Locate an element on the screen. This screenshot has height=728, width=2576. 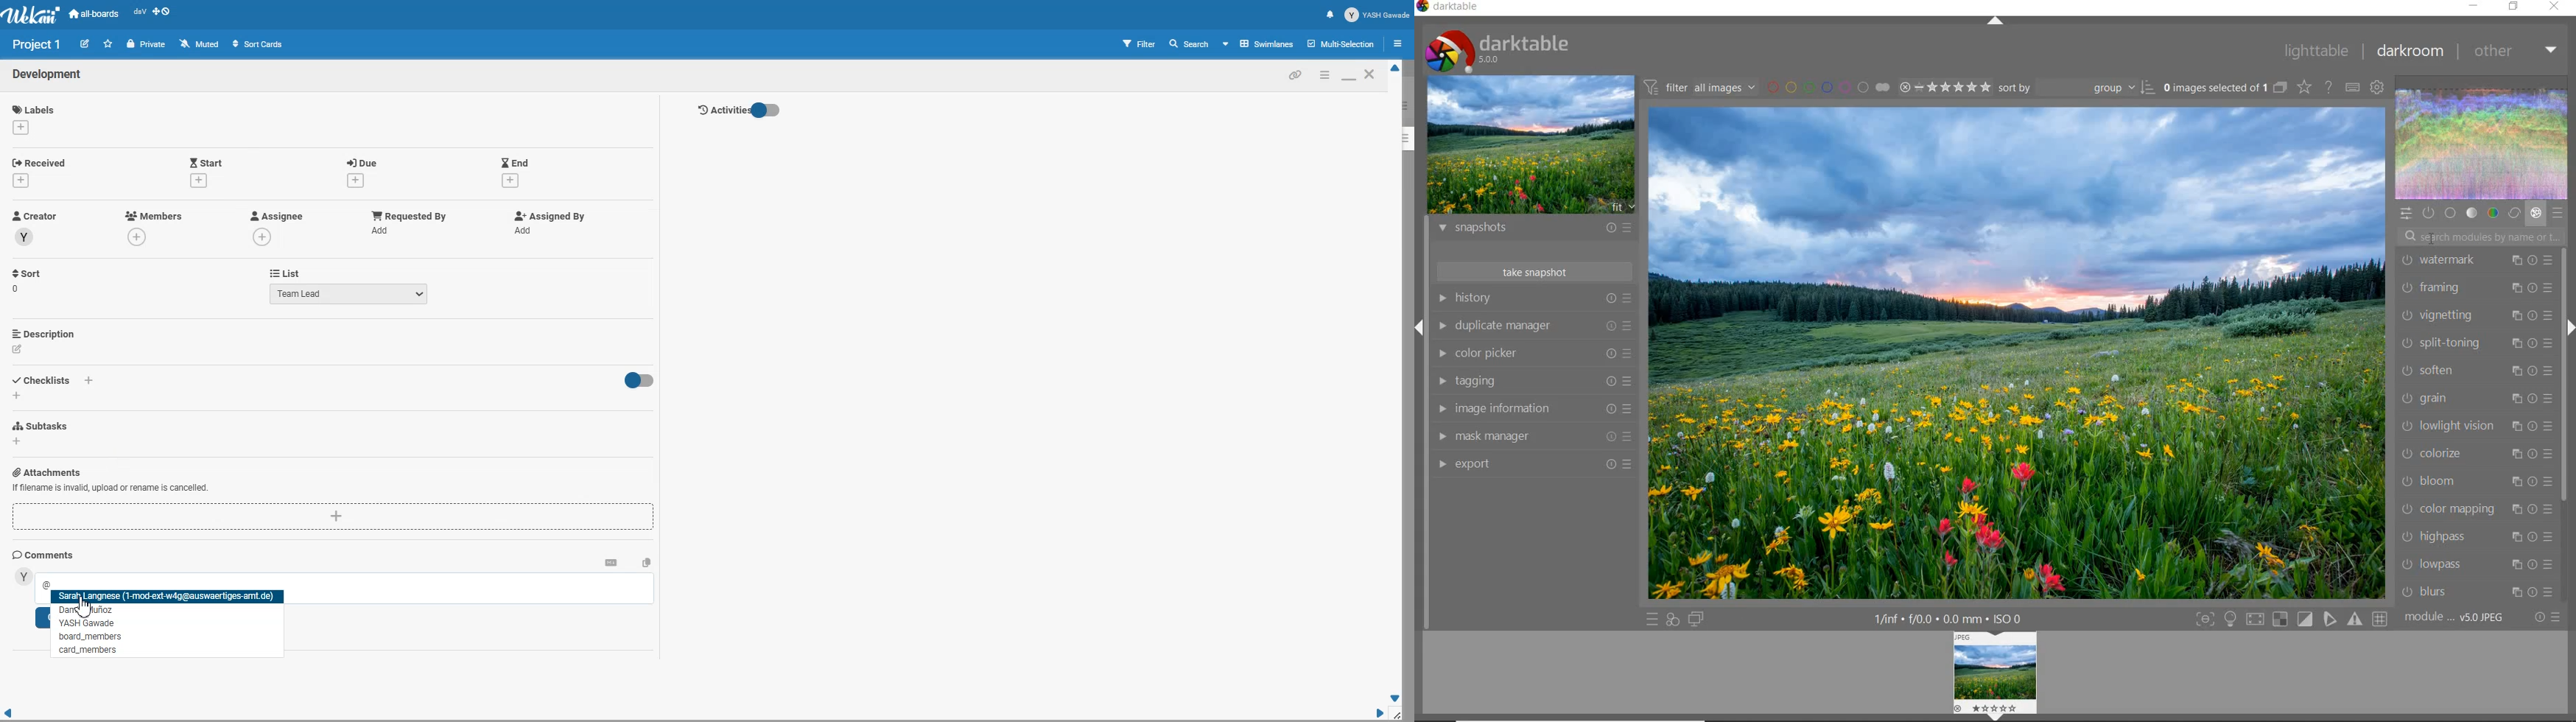
Notification is located at coordinates (1330, 14).